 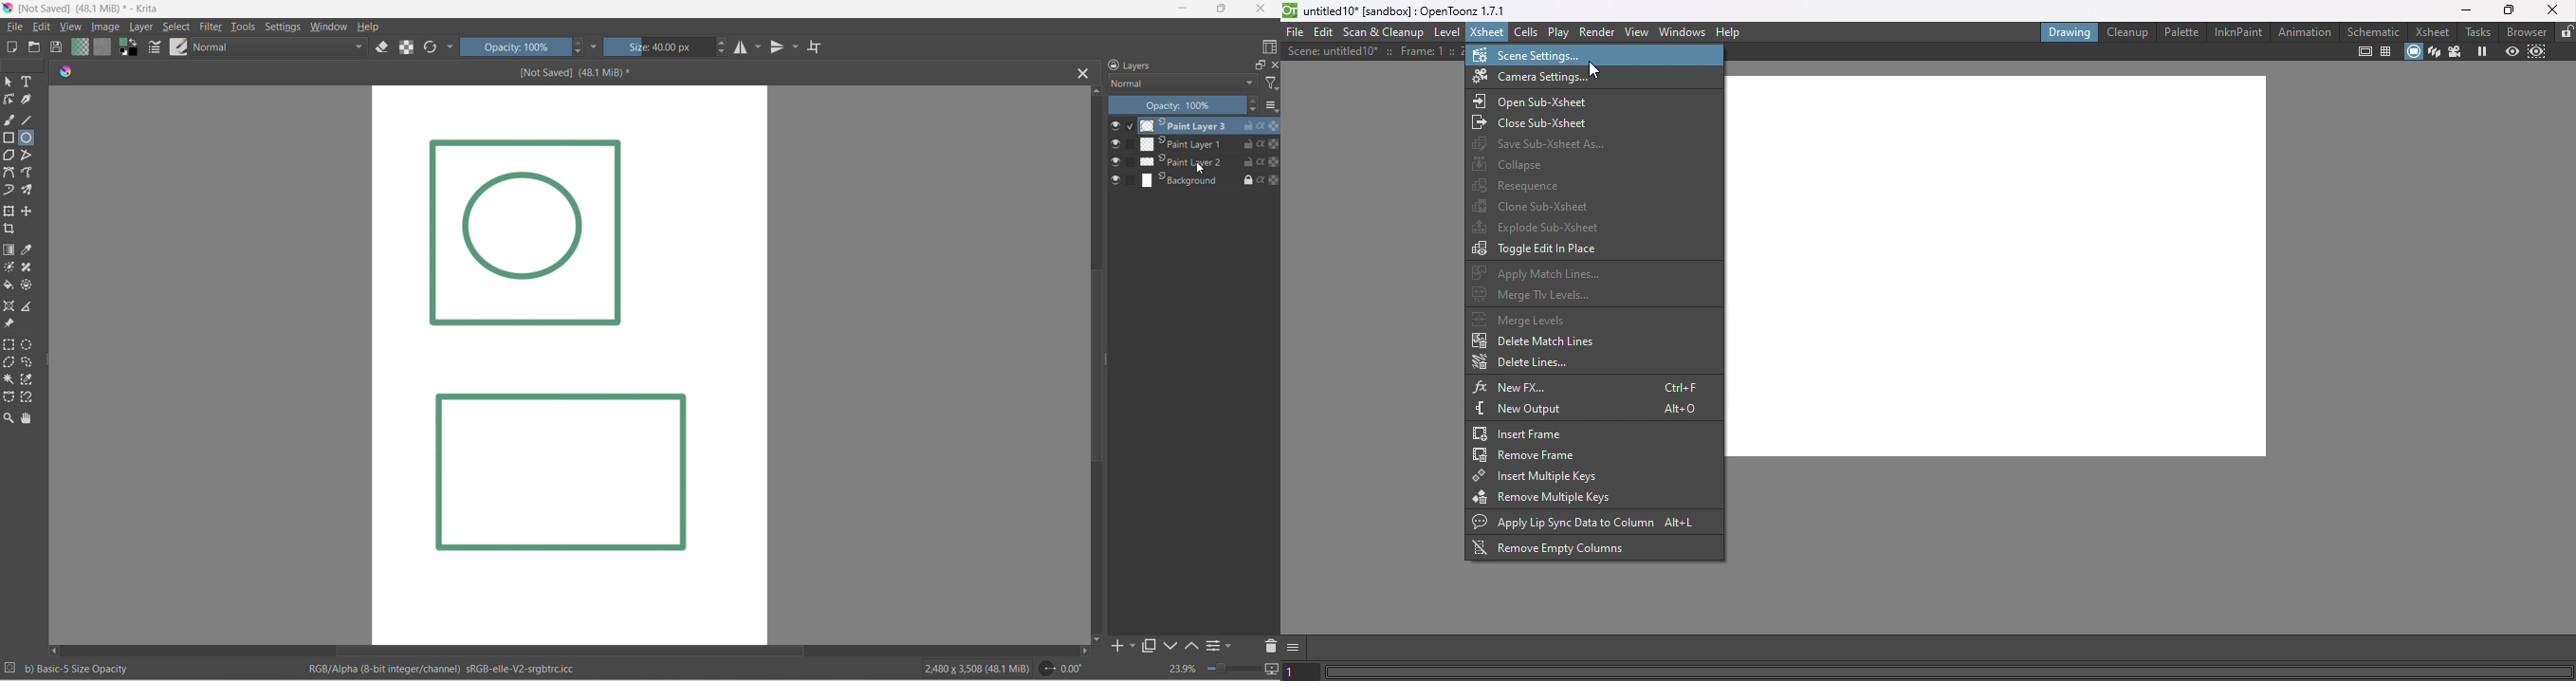 What do you see at coordinates (35, 47) in the screenshot?
I see `open` at bounding box center [35, 47].